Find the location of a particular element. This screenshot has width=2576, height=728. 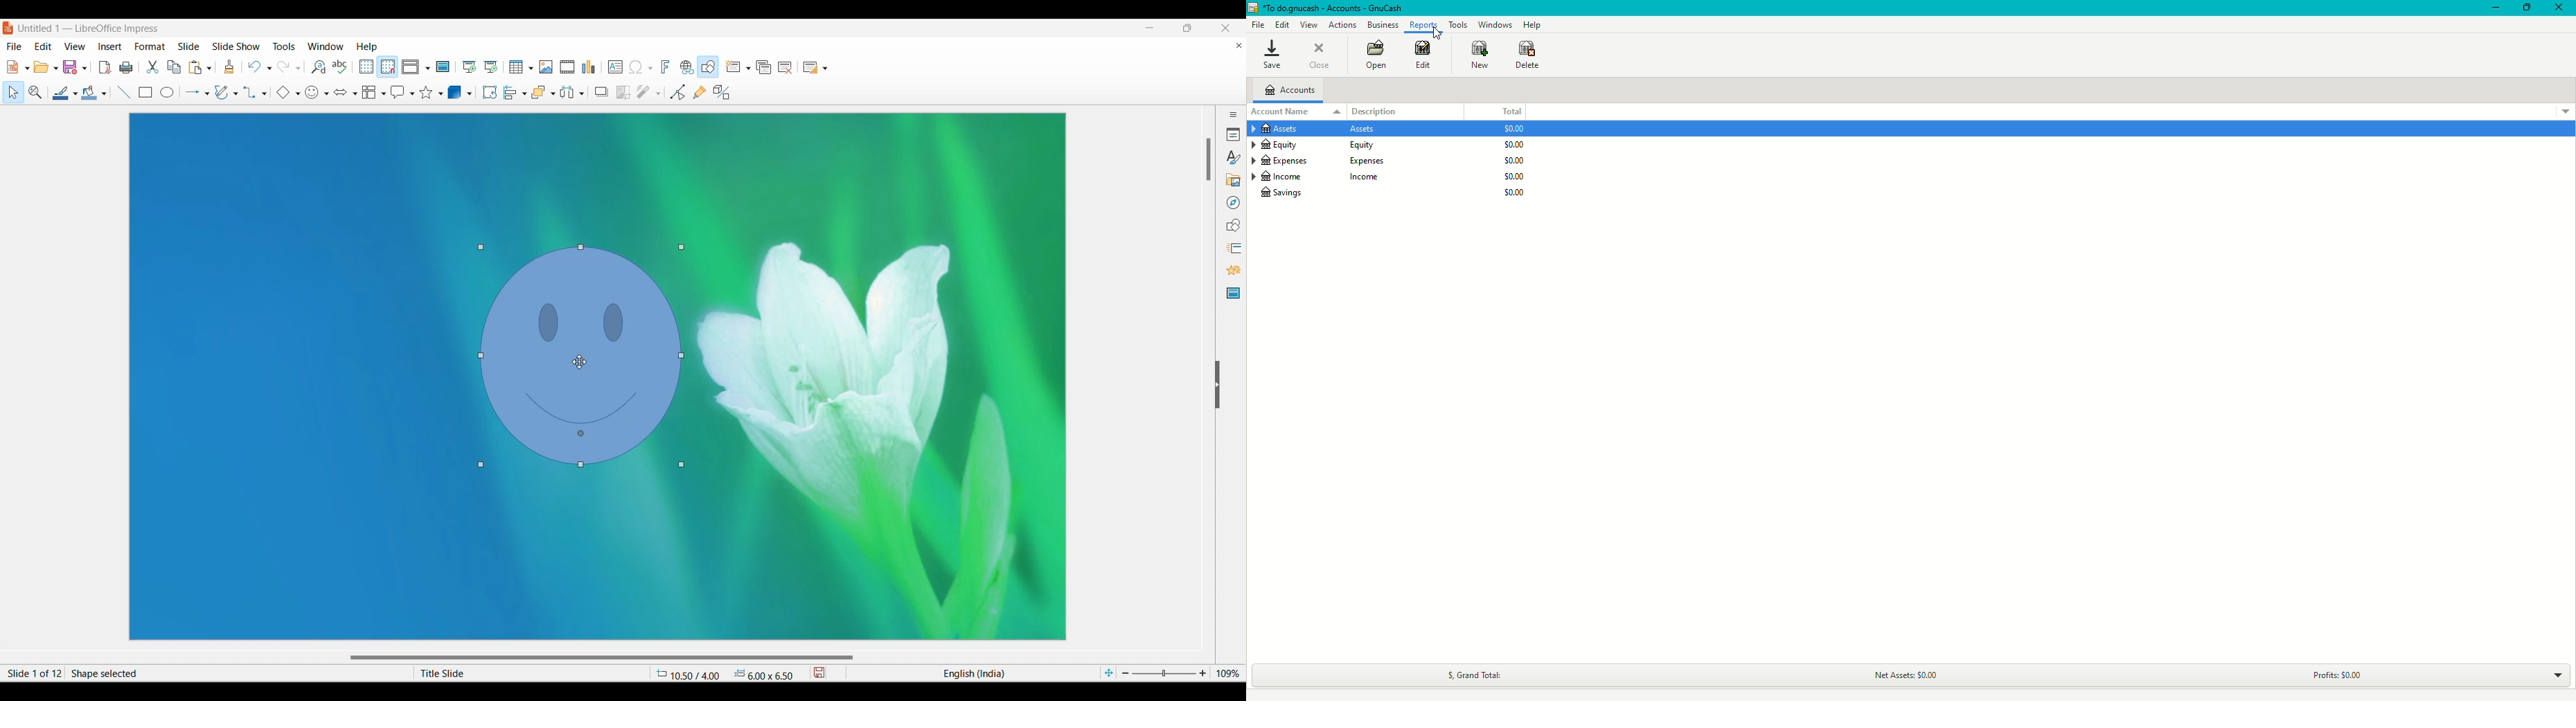

$0.00 is located at coordinates (1514, 177).